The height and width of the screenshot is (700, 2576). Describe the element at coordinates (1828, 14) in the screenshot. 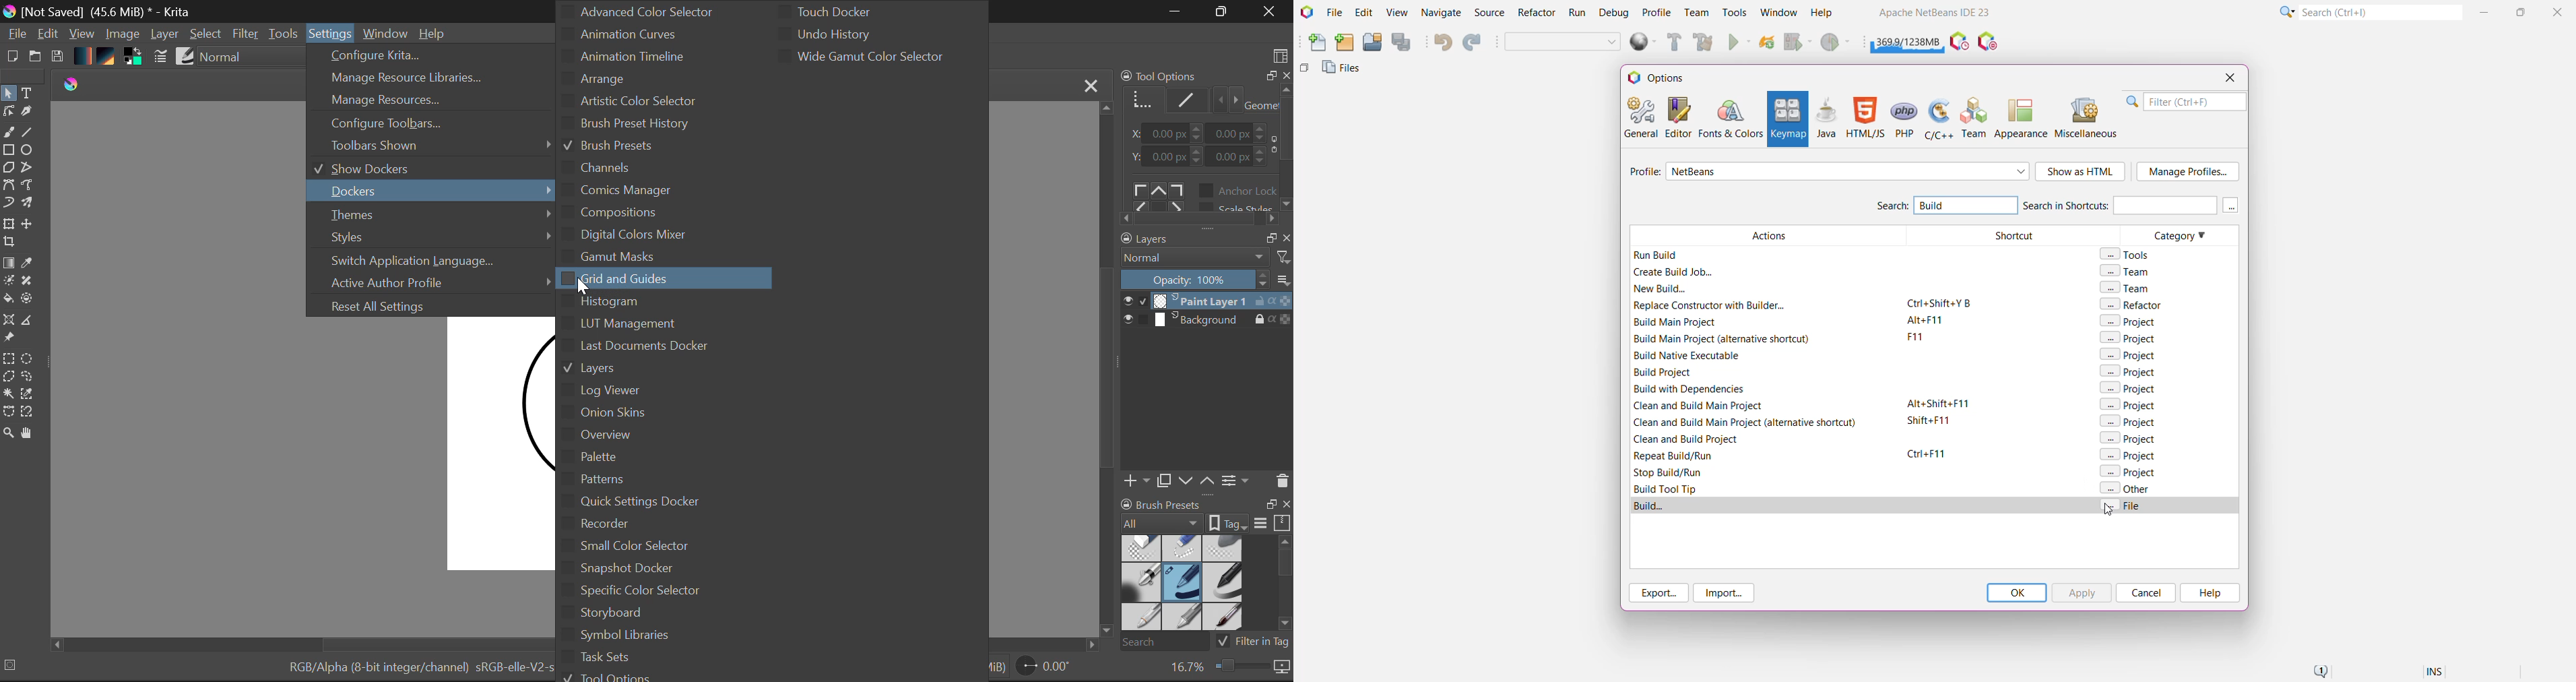

I see `Help` at that location.